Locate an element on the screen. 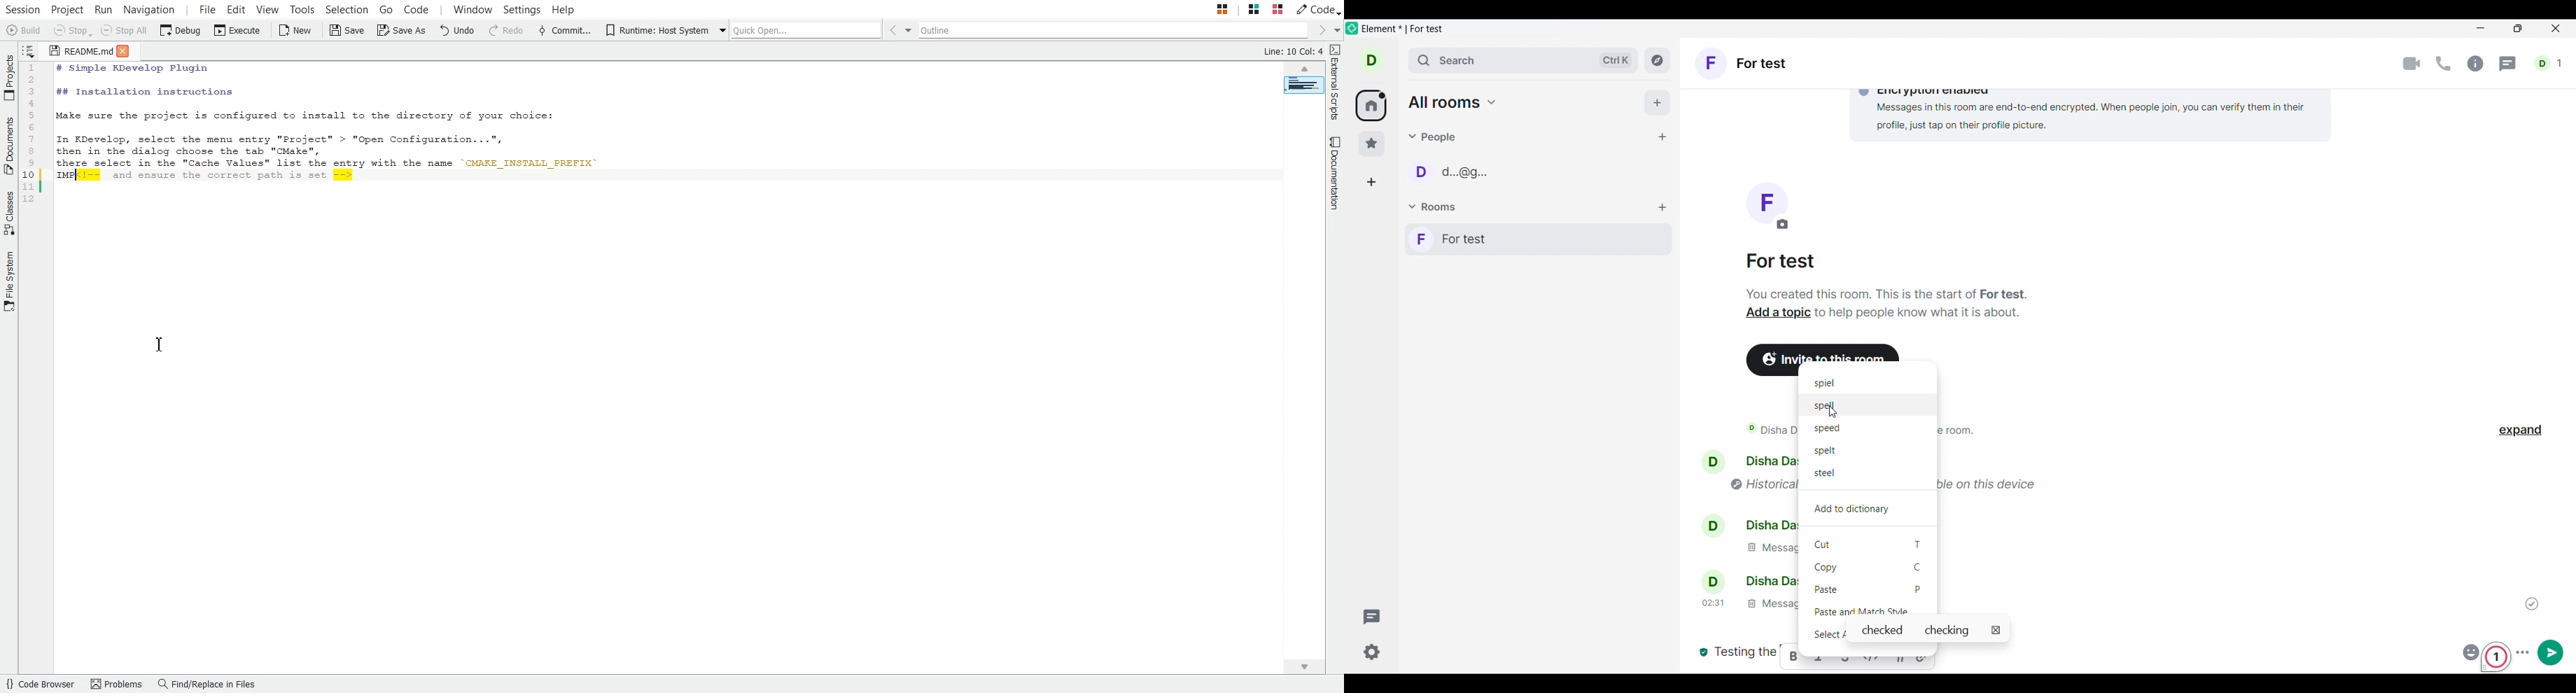 This screenshot has height=700, width=2576. disha das is located at coordinates (1748, 461).